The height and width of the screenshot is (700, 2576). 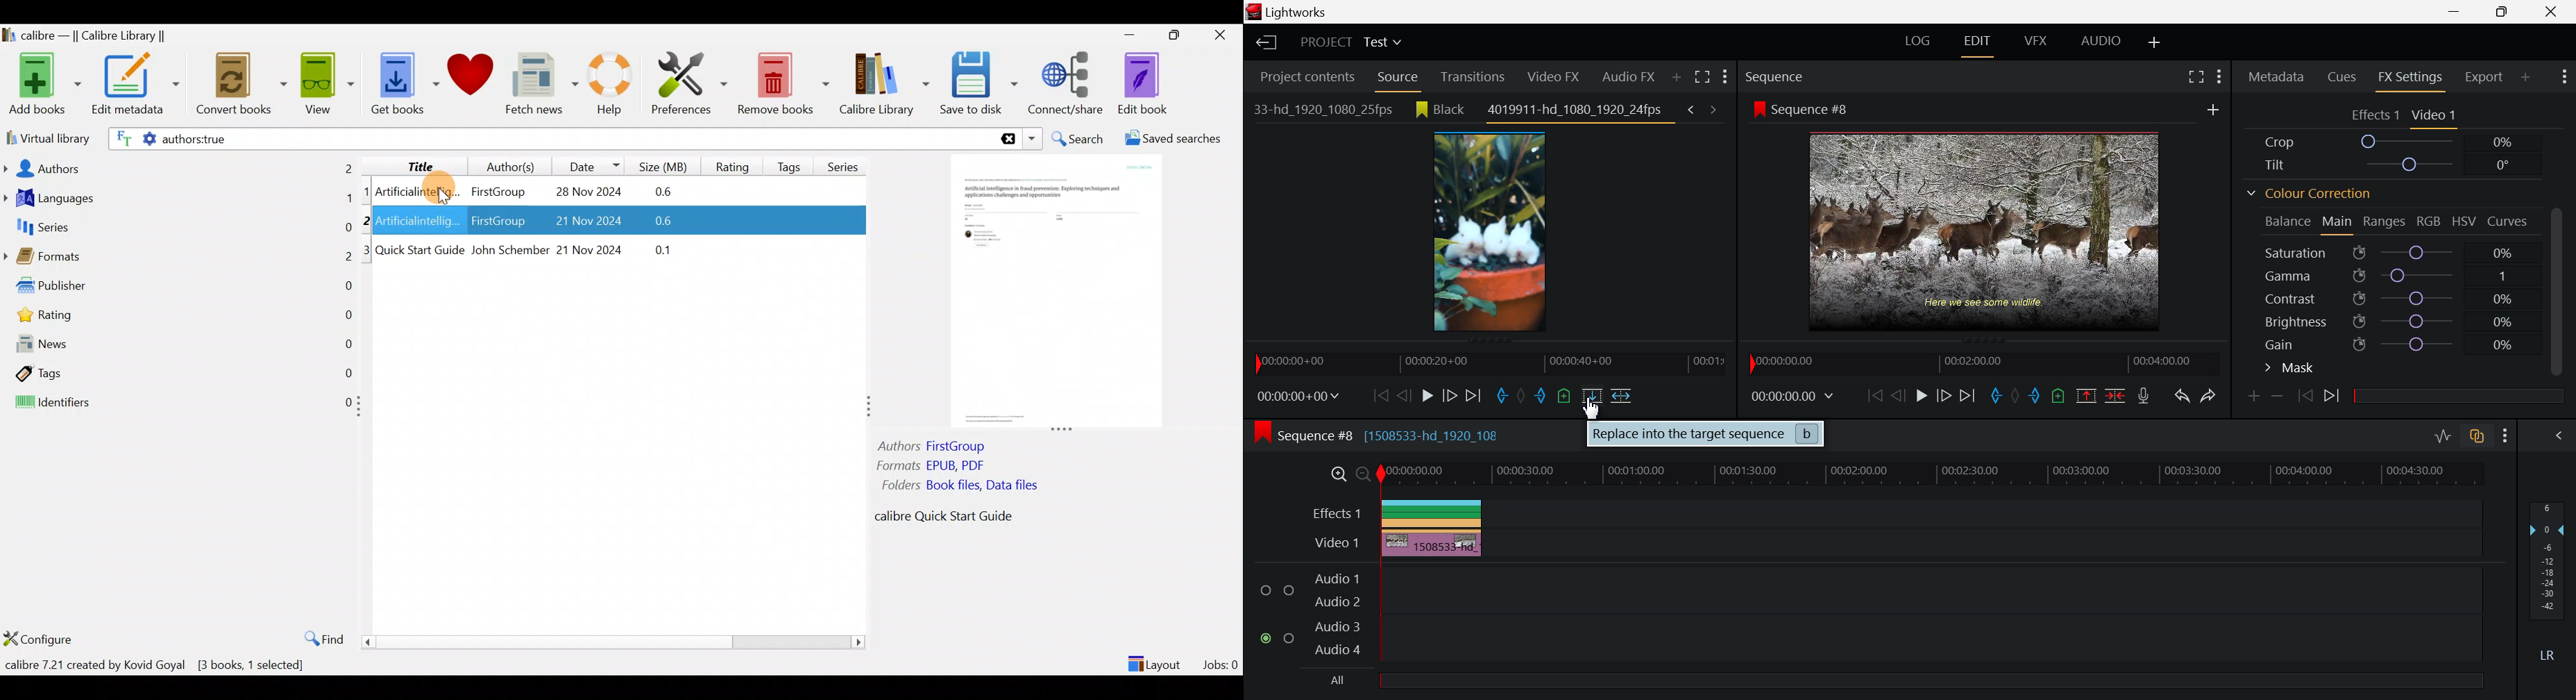 What do you see at coordinates (1523, 397) in the screenshot?
I see `Remove all marks` at bounding box center [1523, 397].